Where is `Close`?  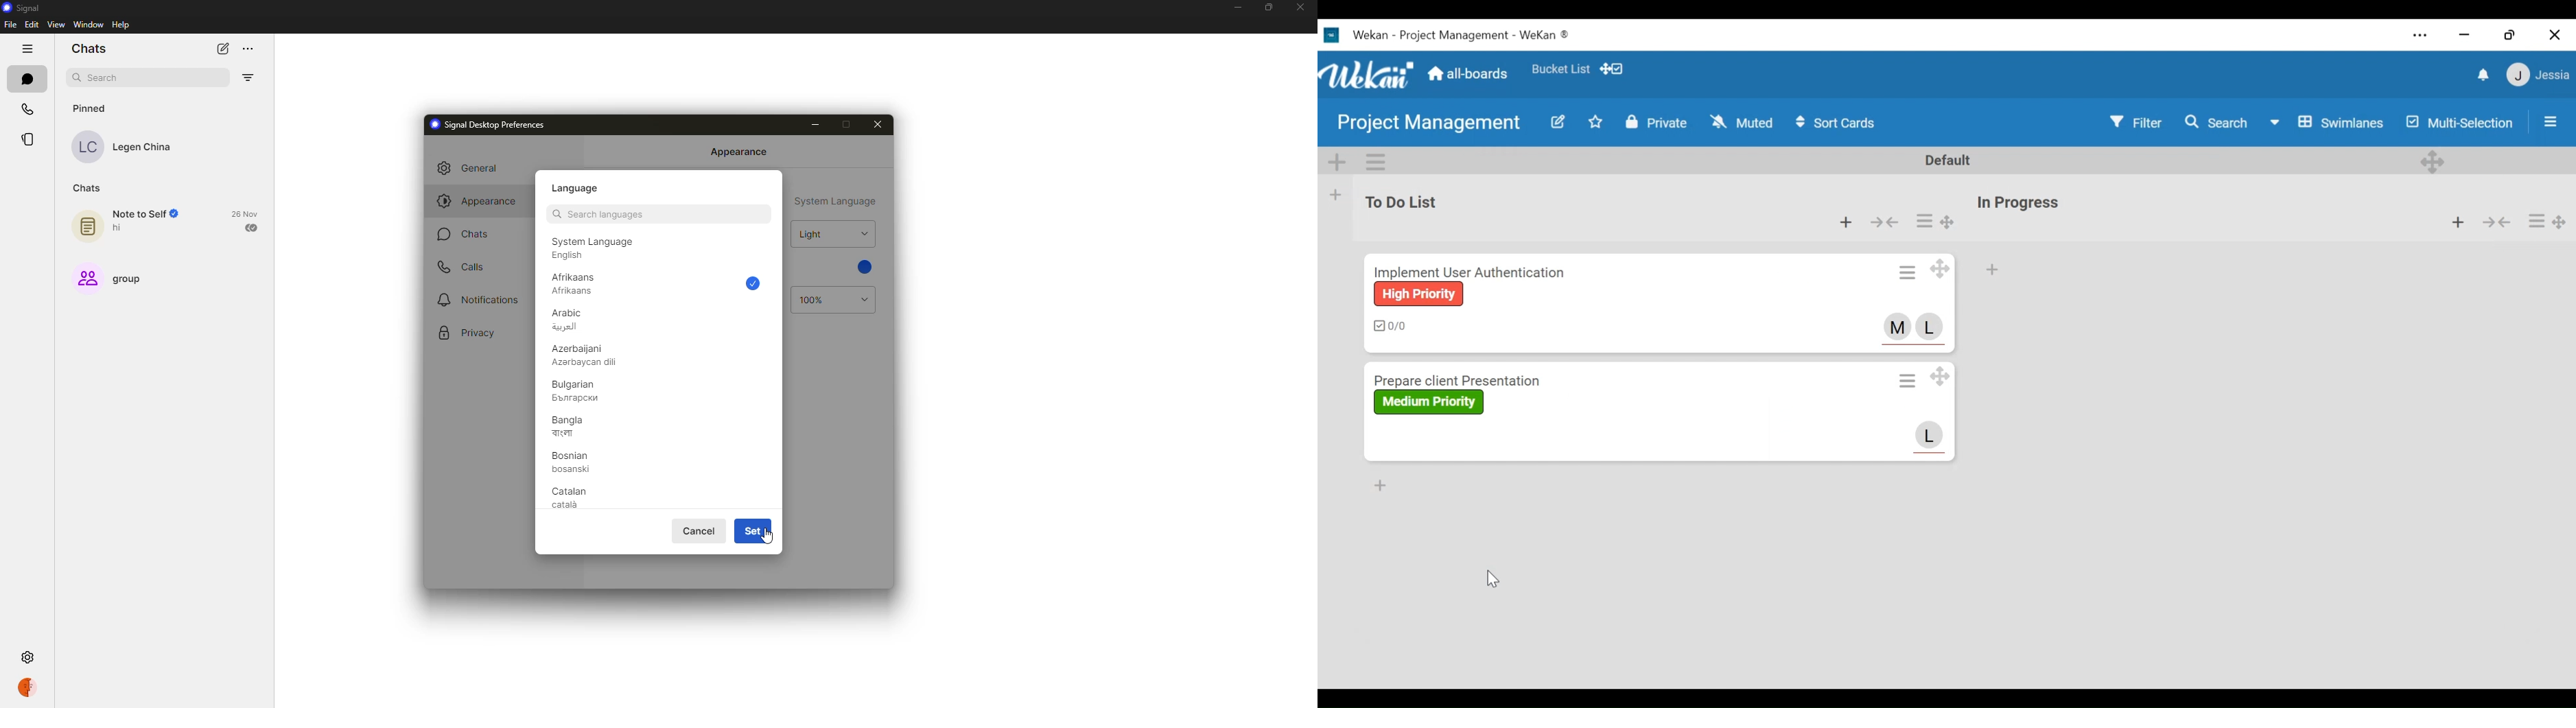
Close is located at coordinates (2554, 35).